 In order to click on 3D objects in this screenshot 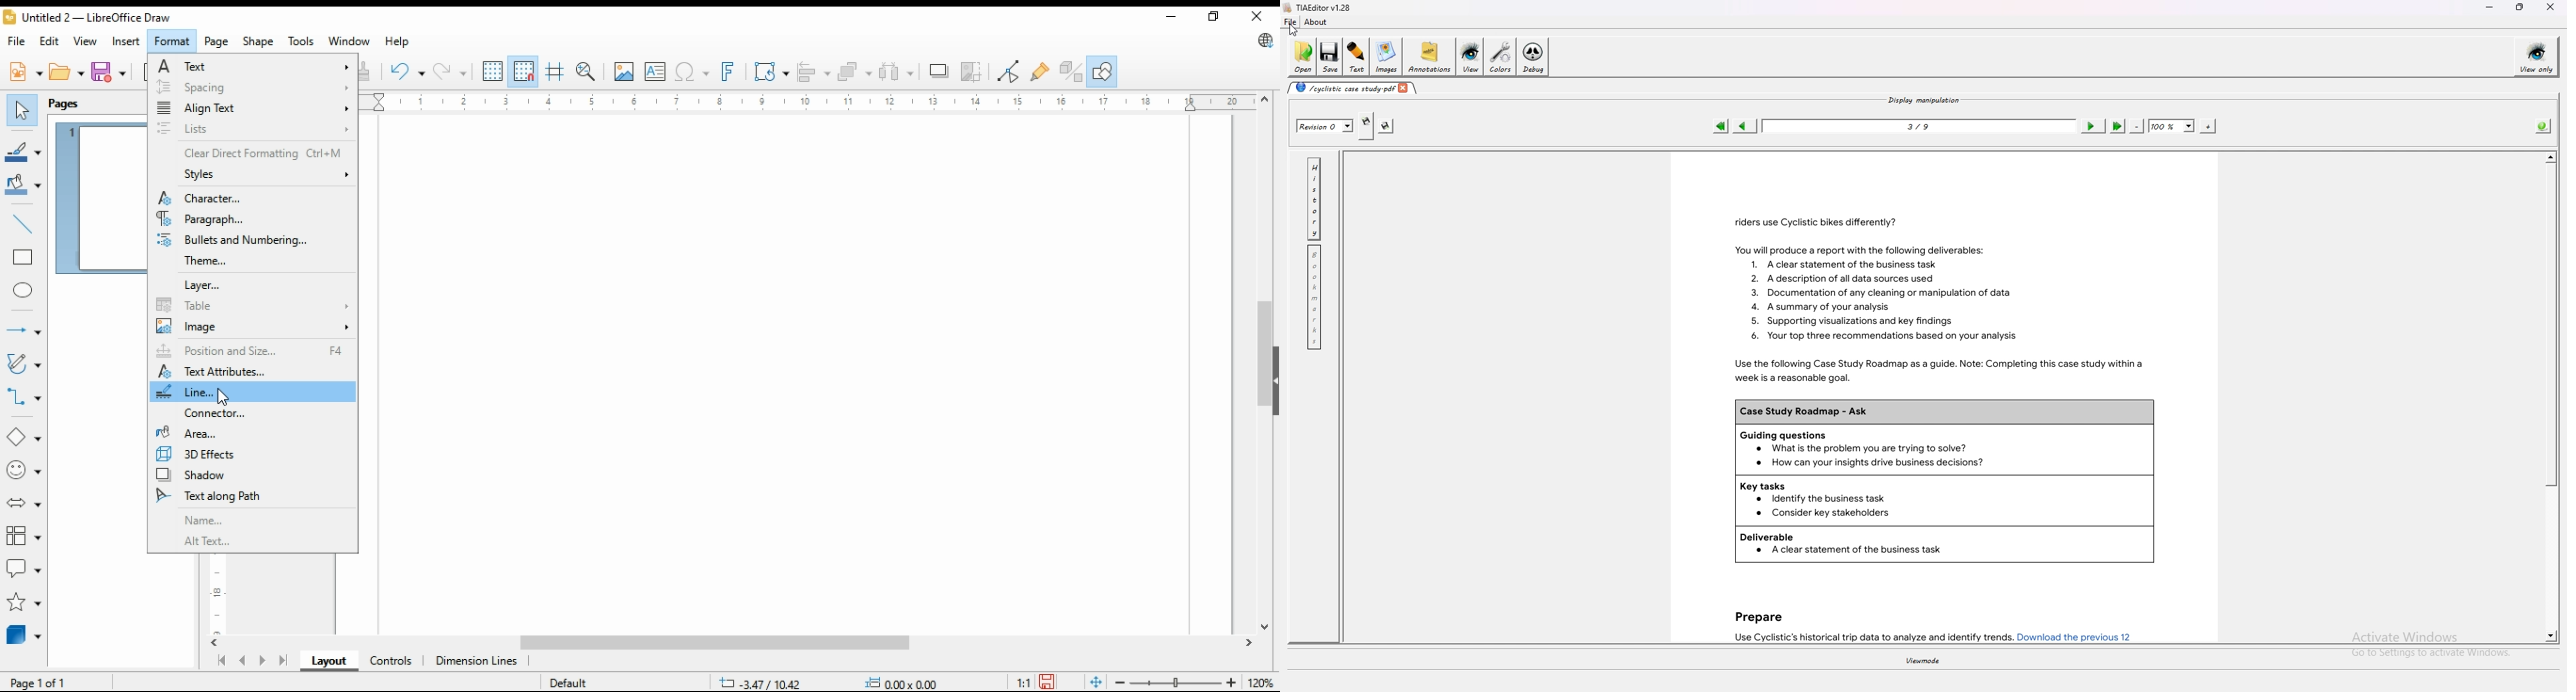, I will do `click(25, 634)`.